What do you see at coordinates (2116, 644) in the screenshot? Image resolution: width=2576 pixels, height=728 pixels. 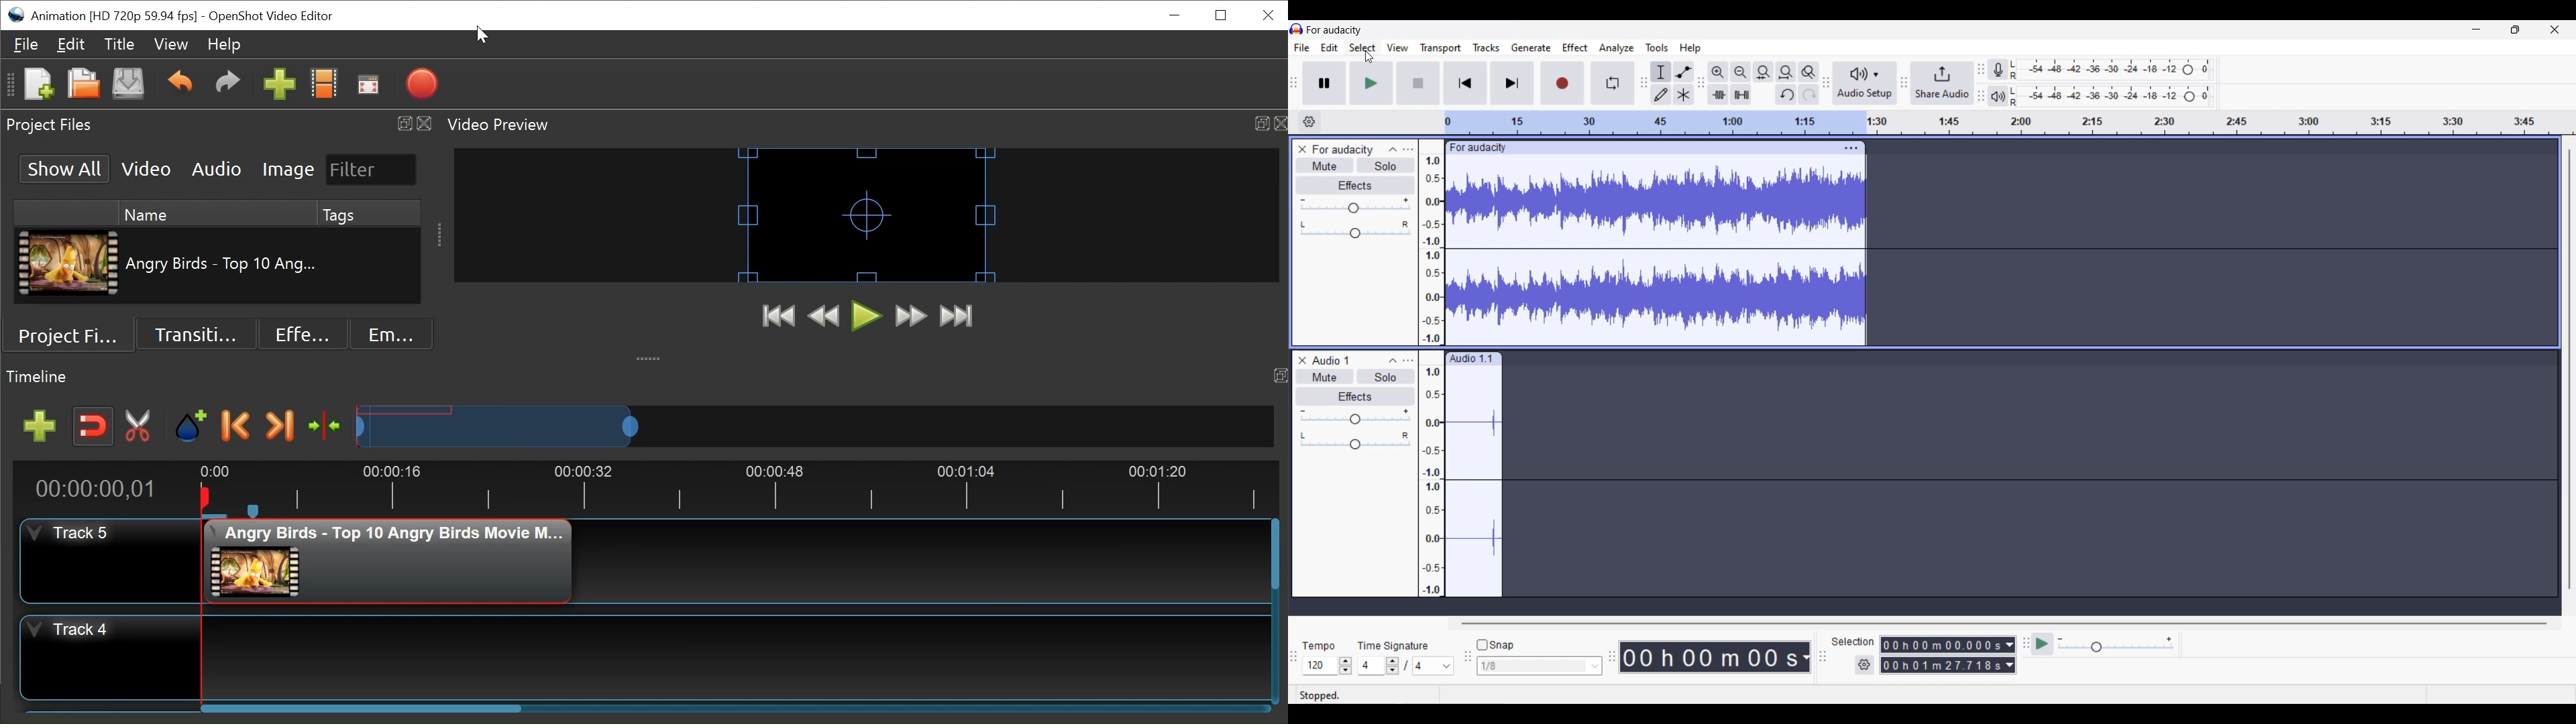 I see `Playback speed settings` at bounding box center [2116, 644].